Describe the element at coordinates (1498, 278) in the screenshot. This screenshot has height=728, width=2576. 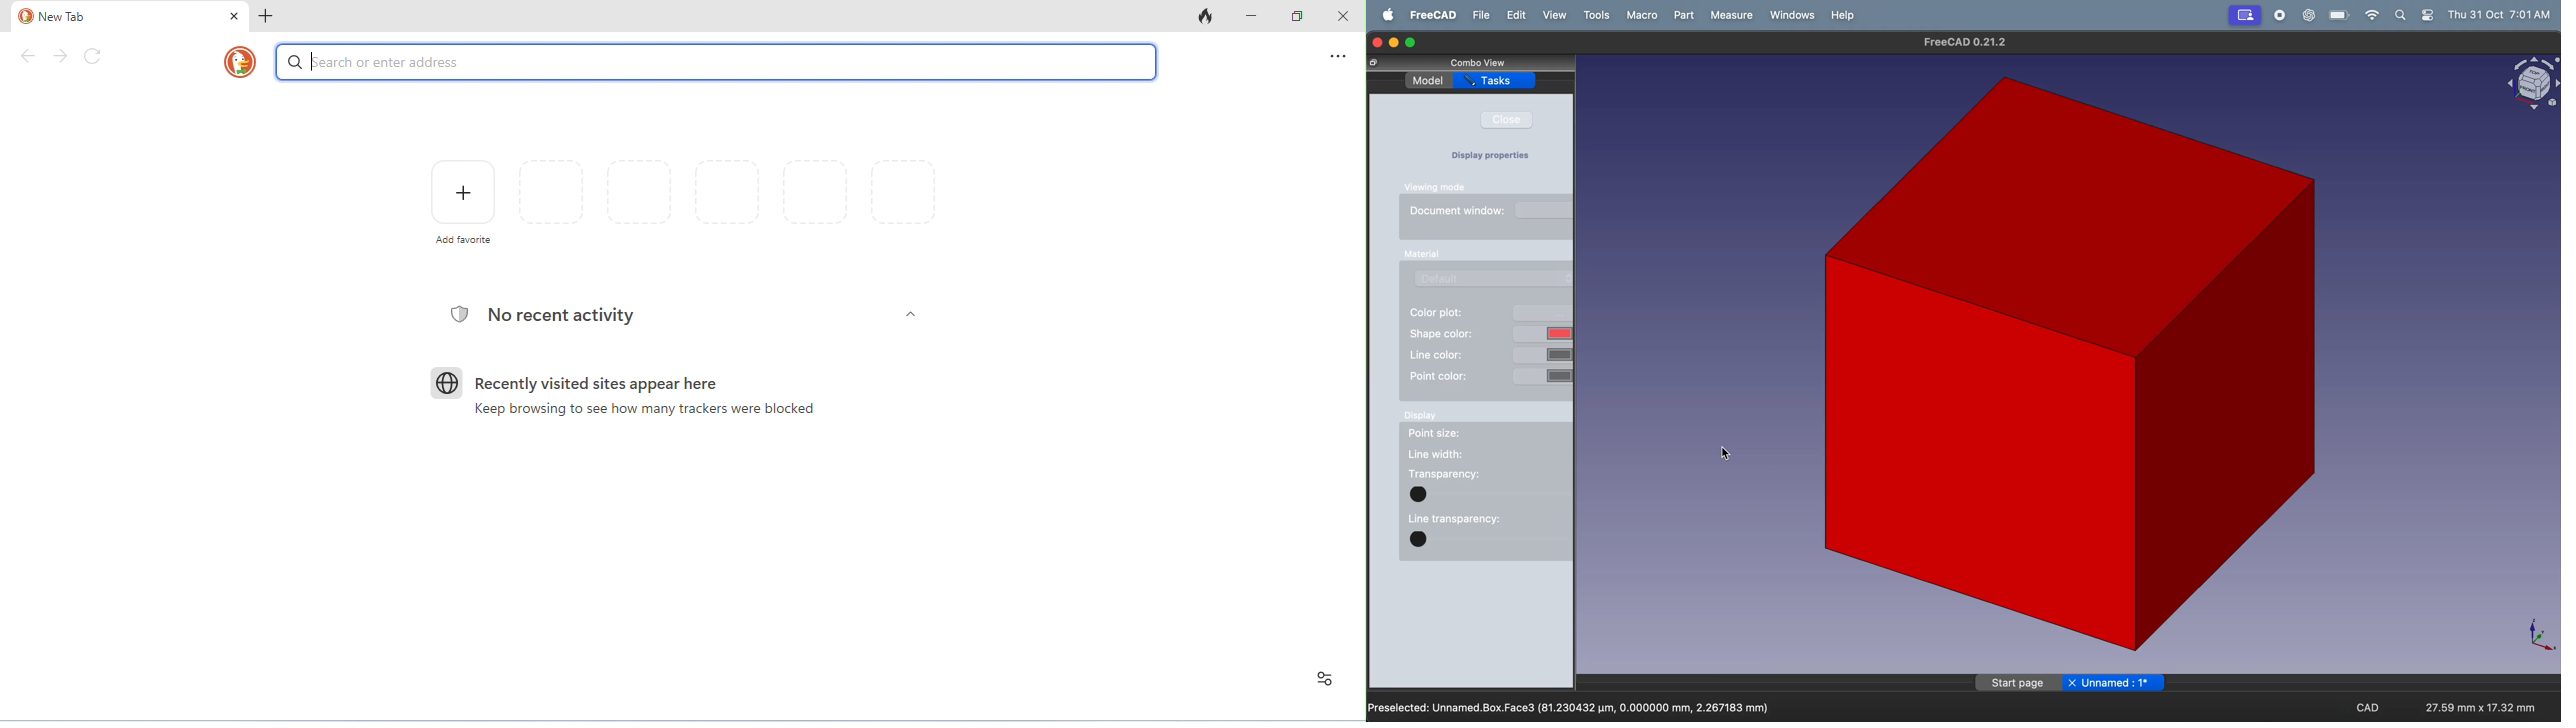
I see `default` at that location.